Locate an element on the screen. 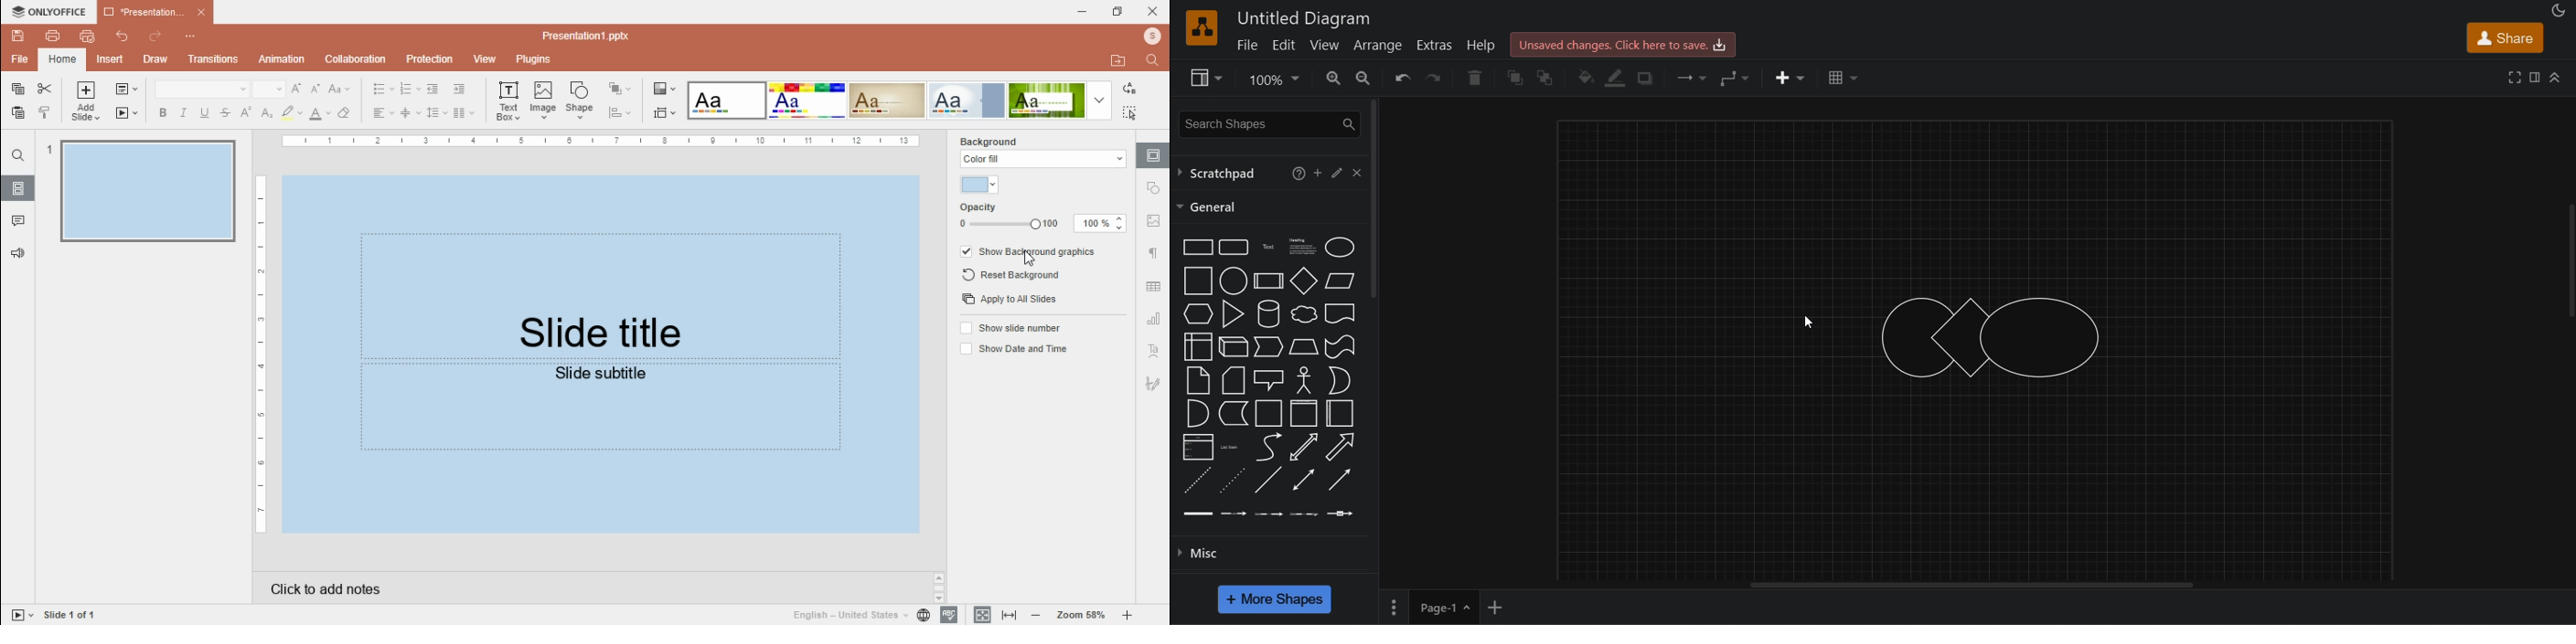 This screenshot has height=644, width=2576. redo is located at coordinates (1437, 78).